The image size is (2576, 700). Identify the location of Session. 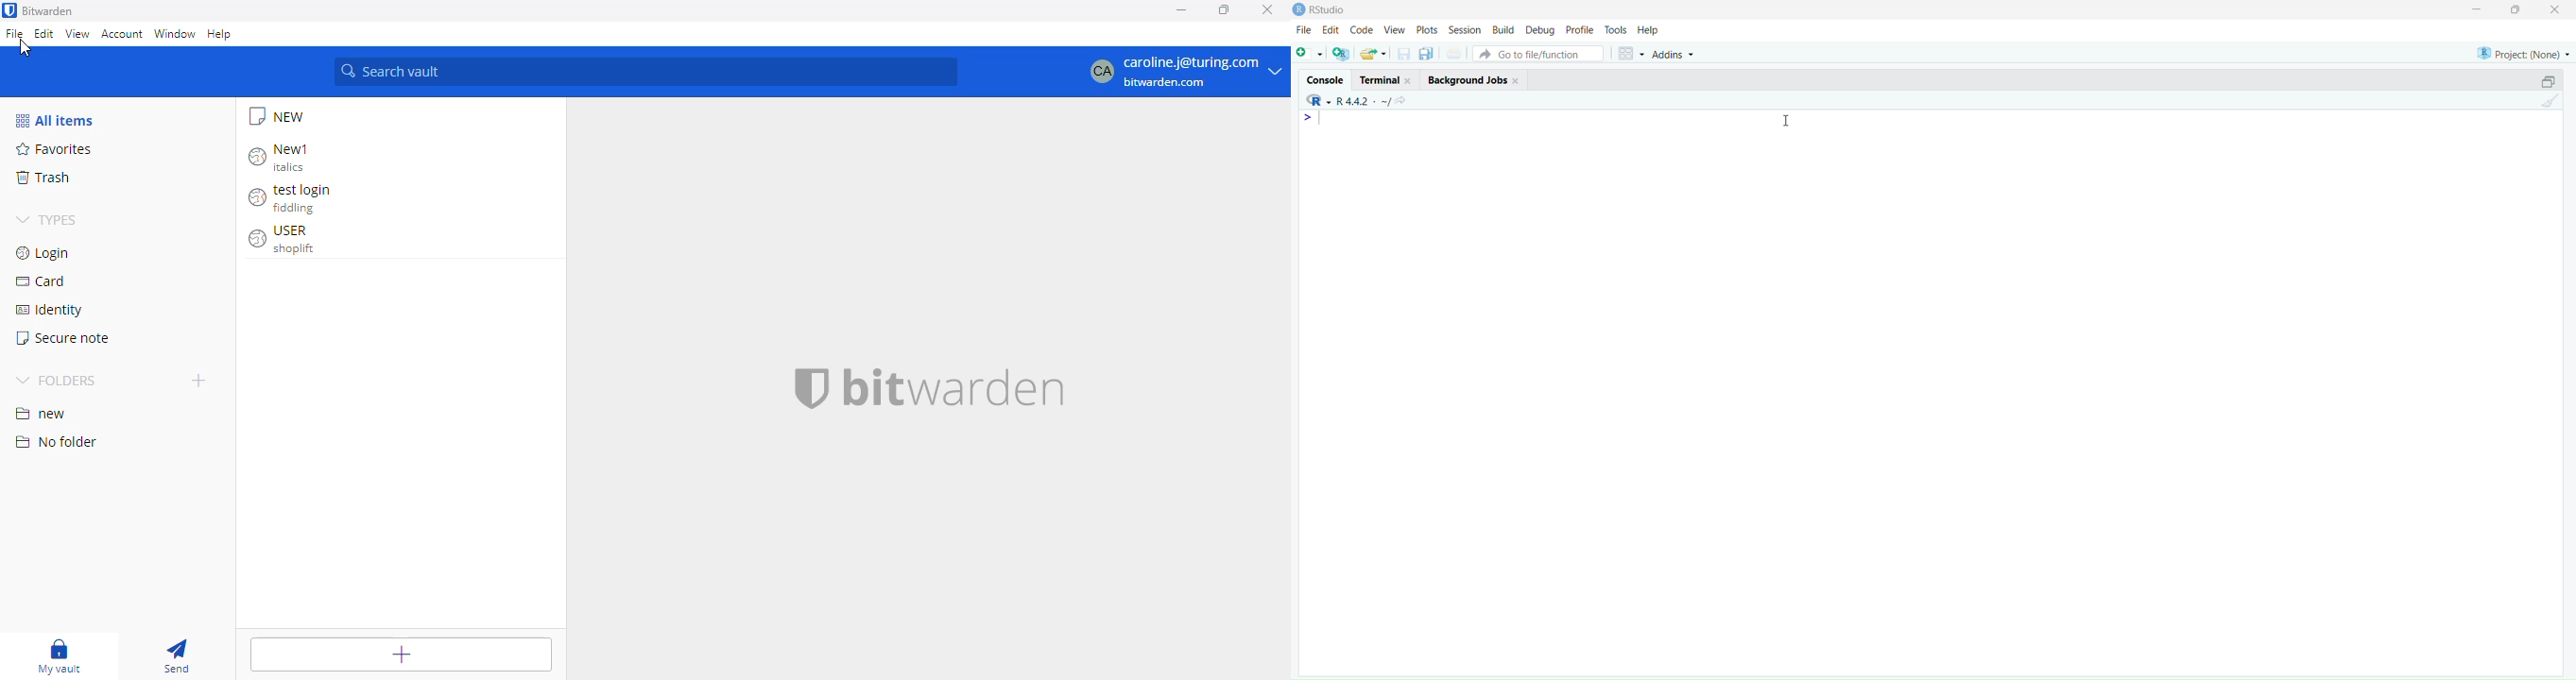
(1465, 30).